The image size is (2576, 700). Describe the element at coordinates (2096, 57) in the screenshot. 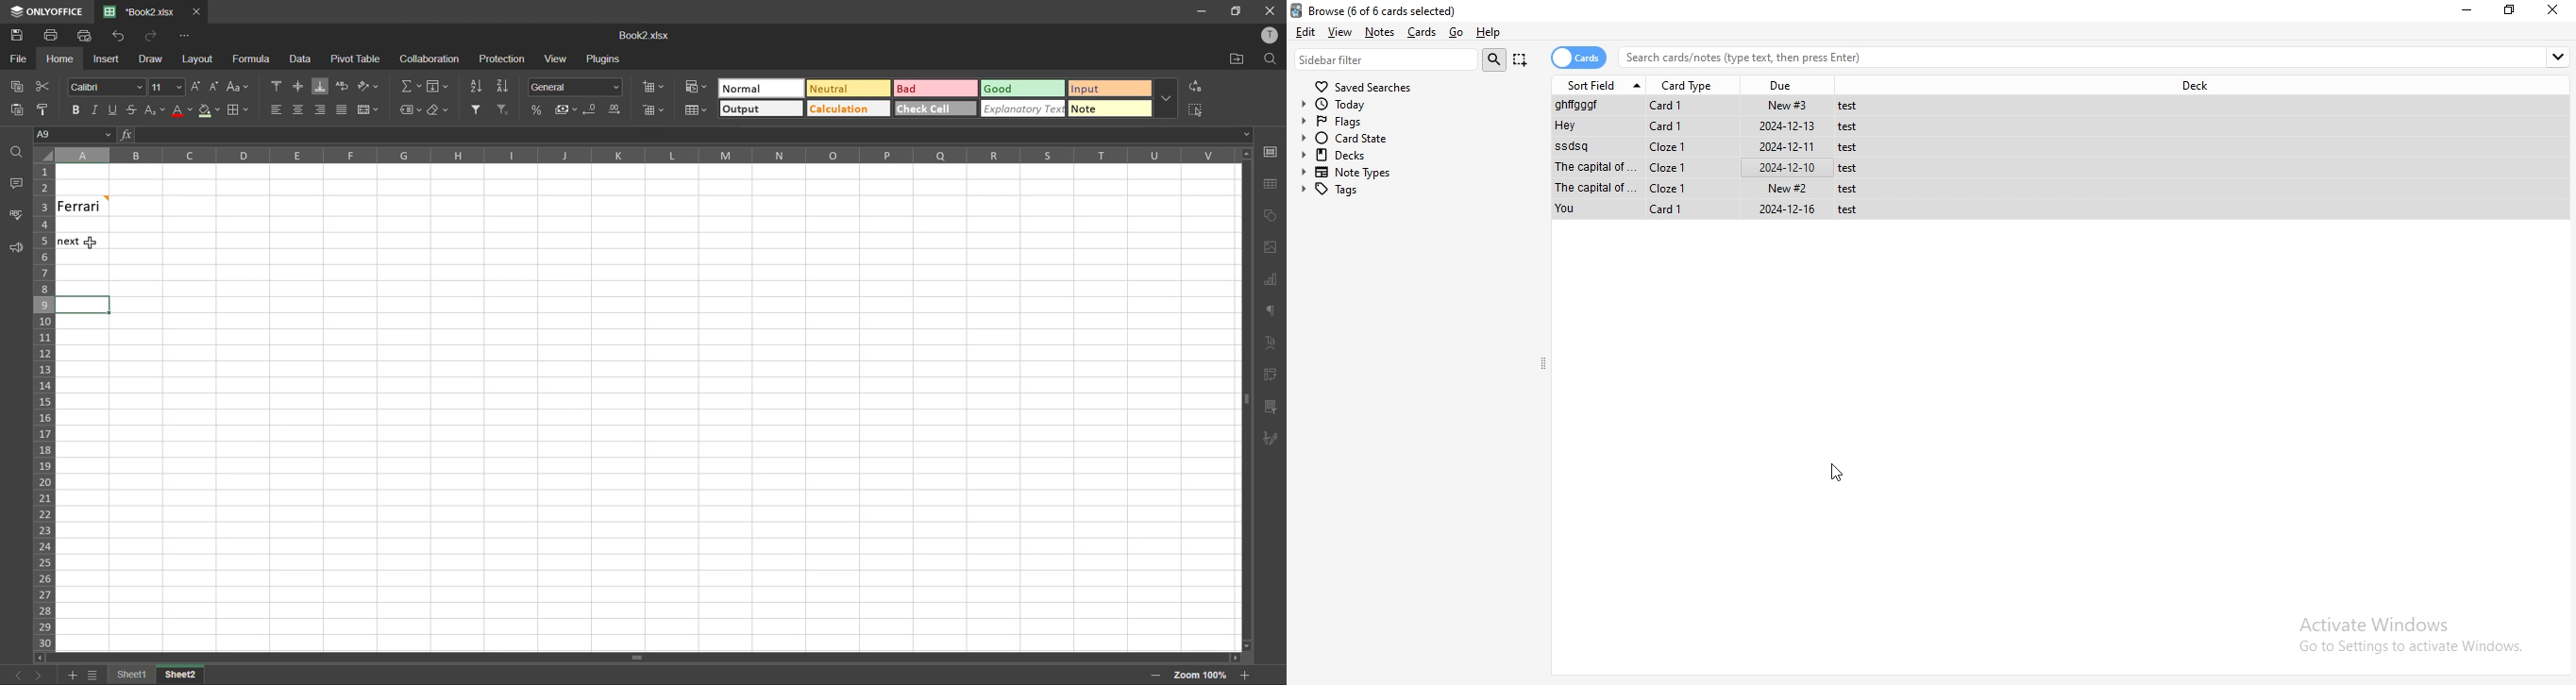

I see `search bar` at that location.